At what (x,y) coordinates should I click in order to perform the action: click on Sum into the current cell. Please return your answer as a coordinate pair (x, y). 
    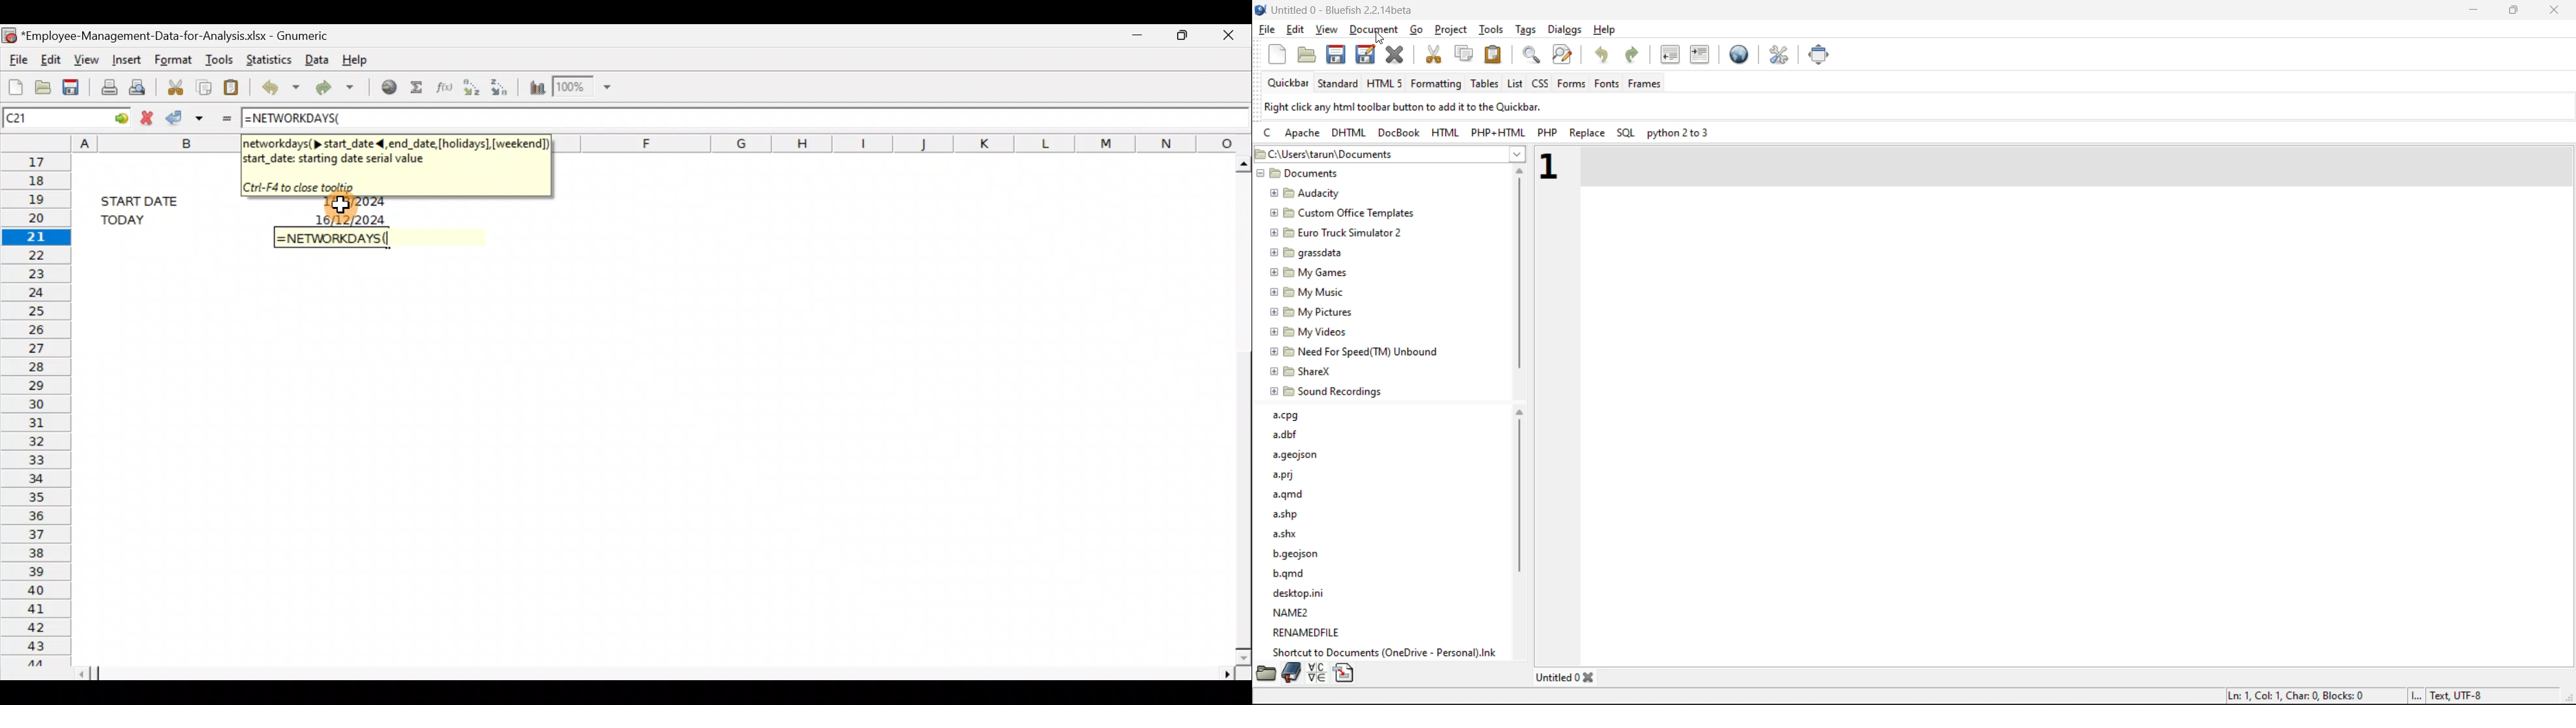
    Looking at the image, I should click on (416, 87).